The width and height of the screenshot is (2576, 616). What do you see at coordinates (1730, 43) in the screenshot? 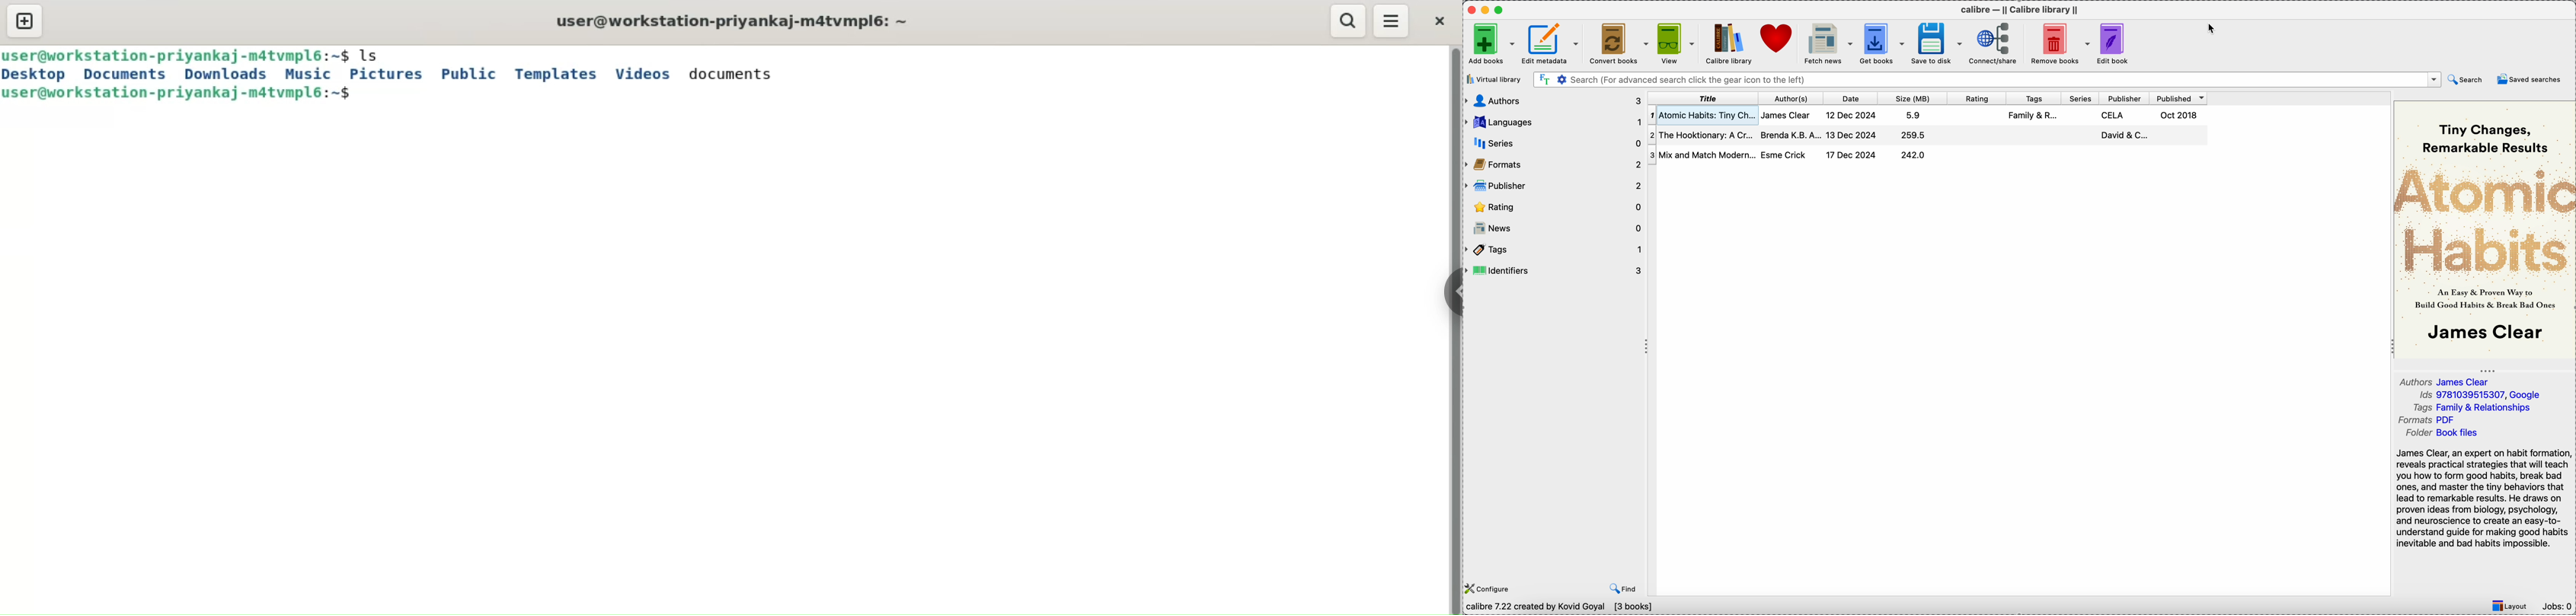
I see `Calibre` at bounding box center [1730, 43].